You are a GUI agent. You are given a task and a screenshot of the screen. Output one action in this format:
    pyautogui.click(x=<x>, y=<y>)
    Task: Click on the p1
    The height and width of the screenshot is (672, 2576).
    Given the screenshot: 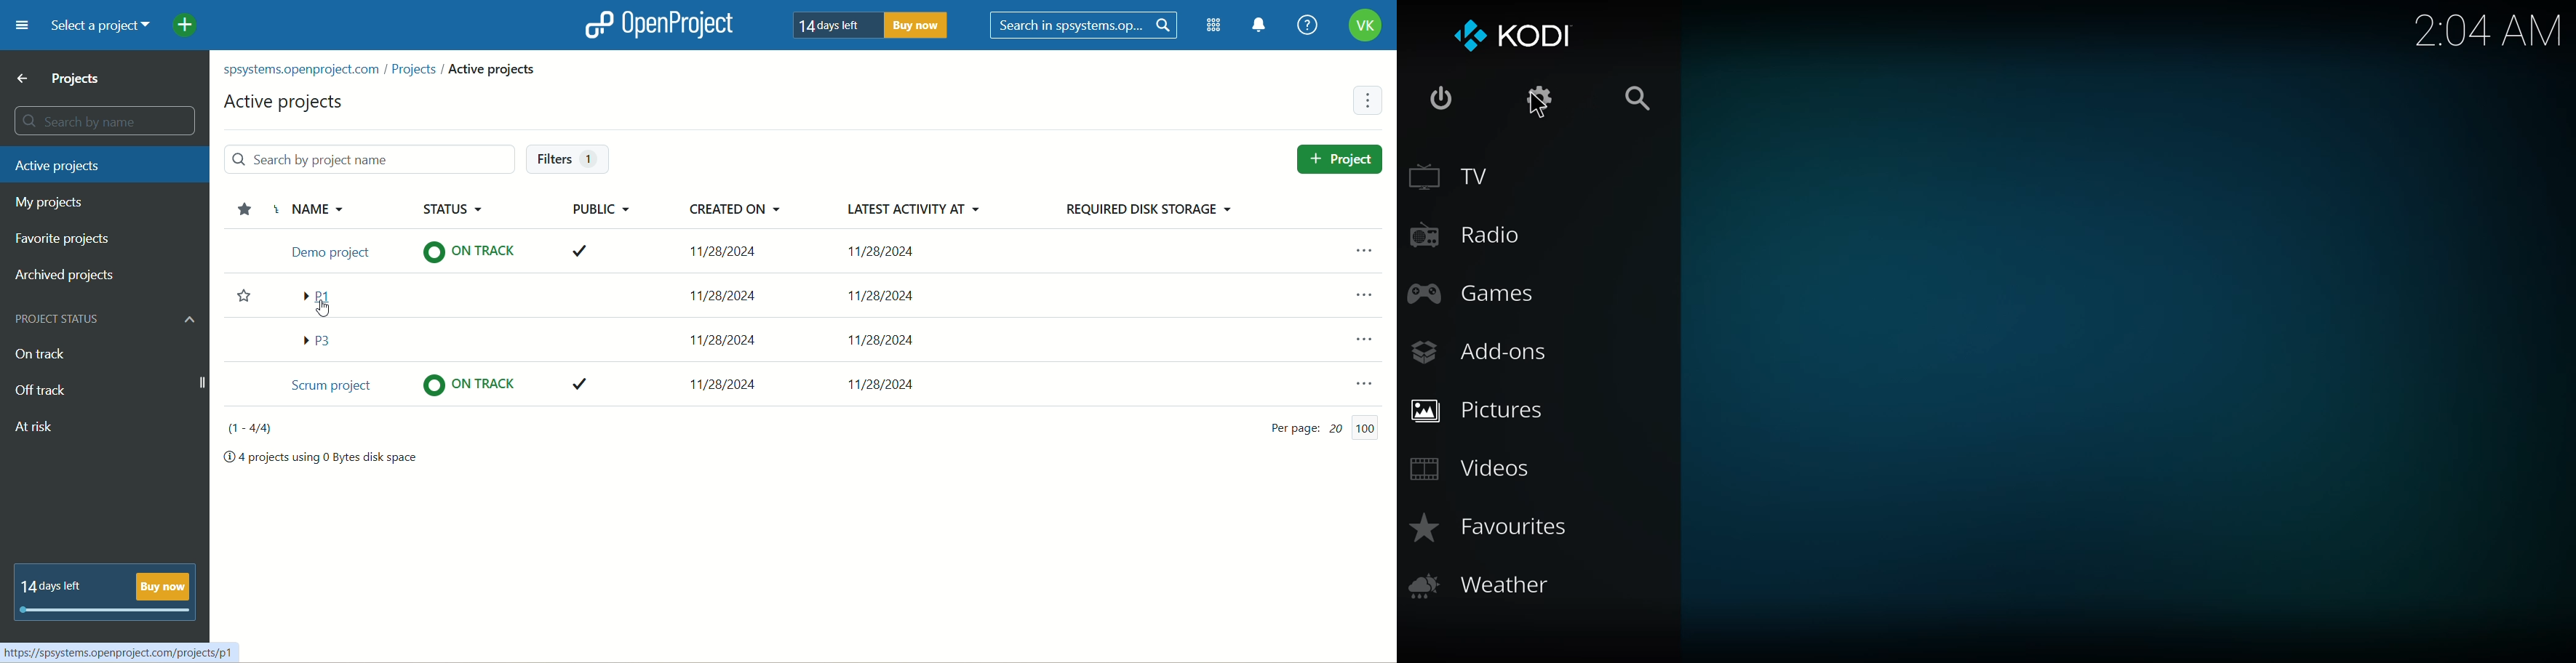 What is the action you would take?
    pyautogui.click(x=322, y=295)
    